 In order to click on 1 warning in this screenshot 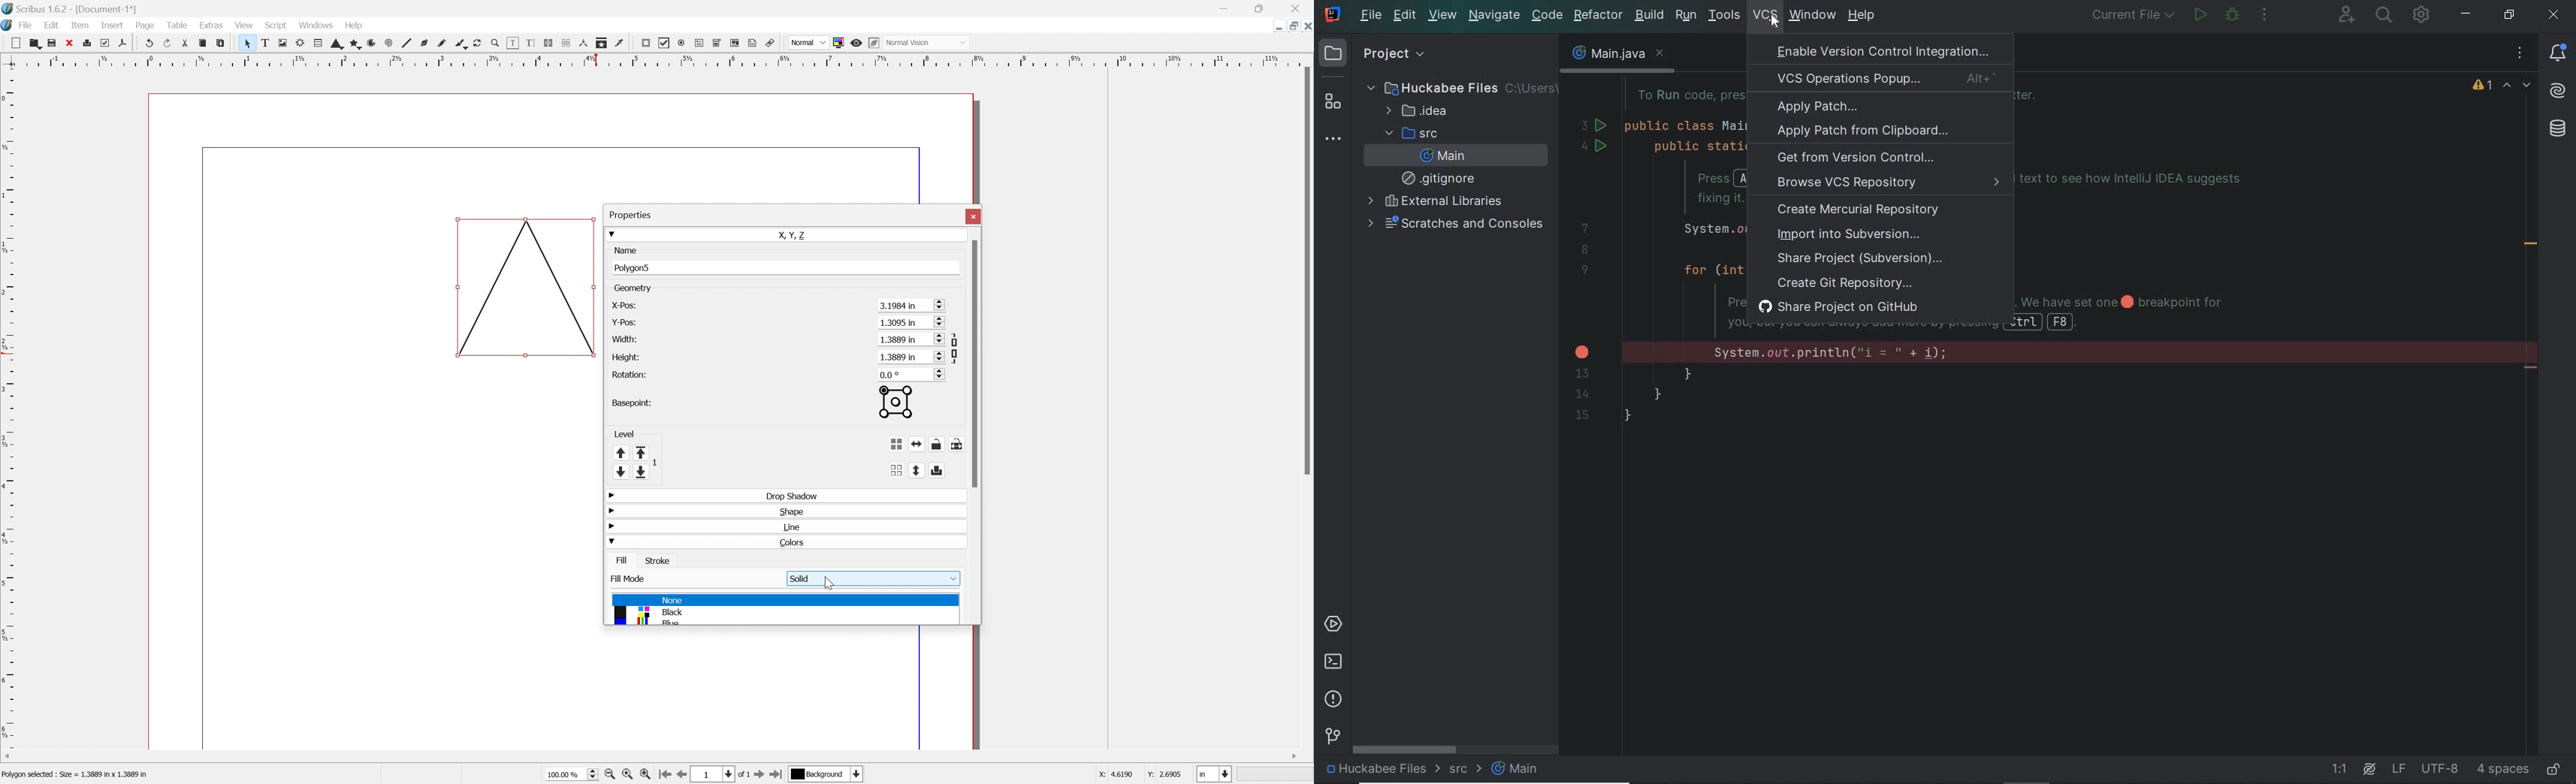, I will do `click(2484, 88)`.